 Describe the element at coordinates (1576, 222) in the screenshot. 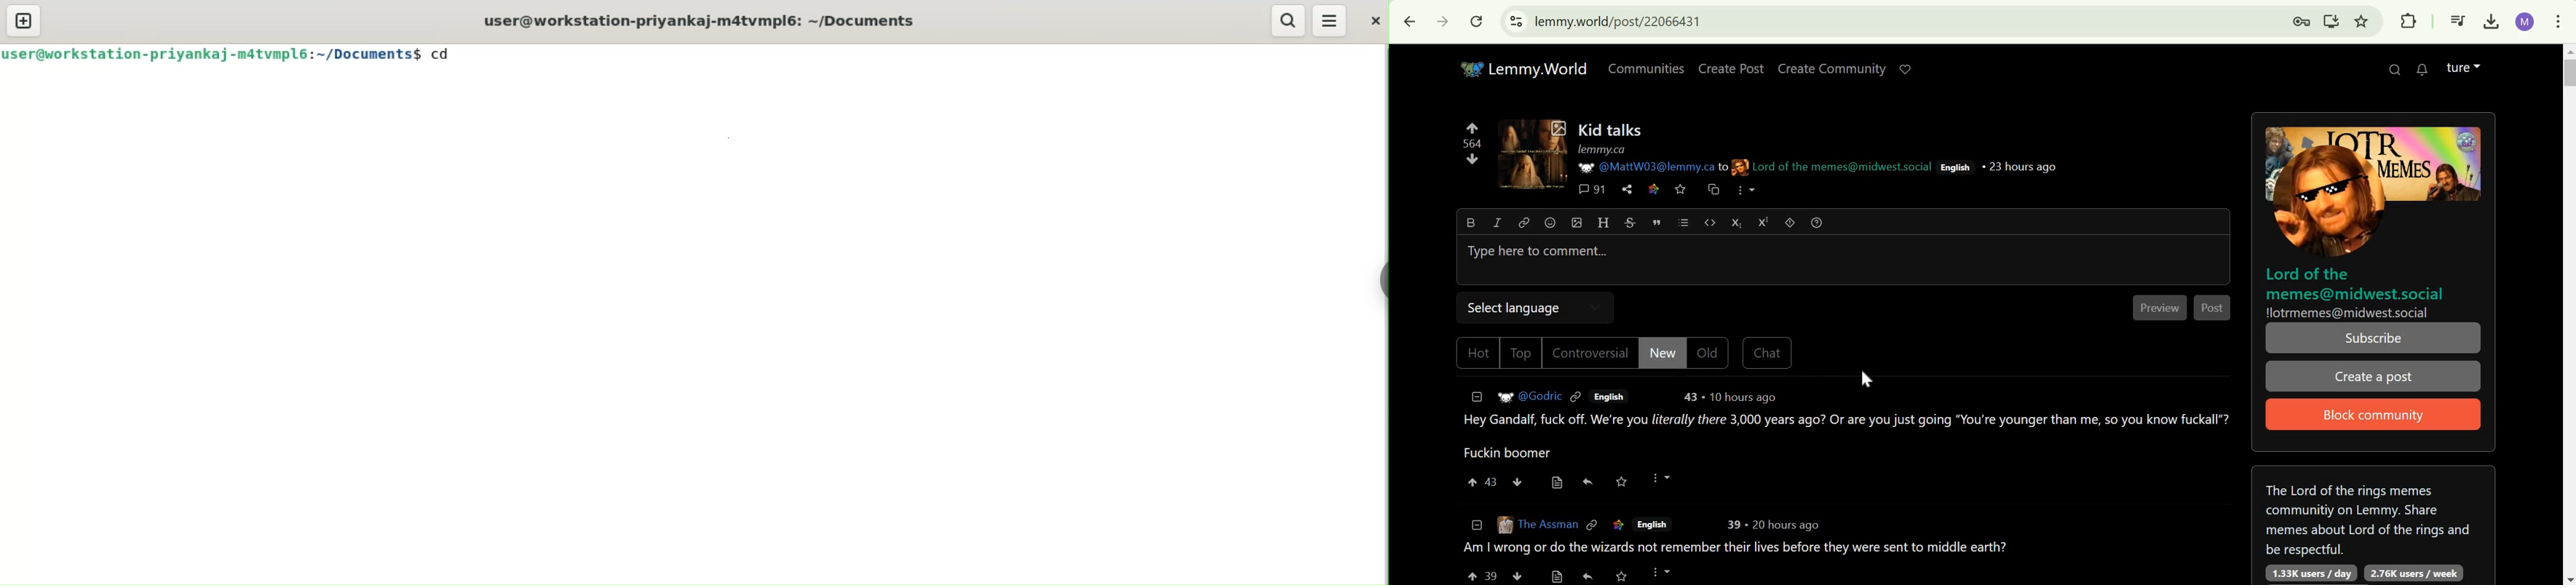

I see `upload image` at that location.